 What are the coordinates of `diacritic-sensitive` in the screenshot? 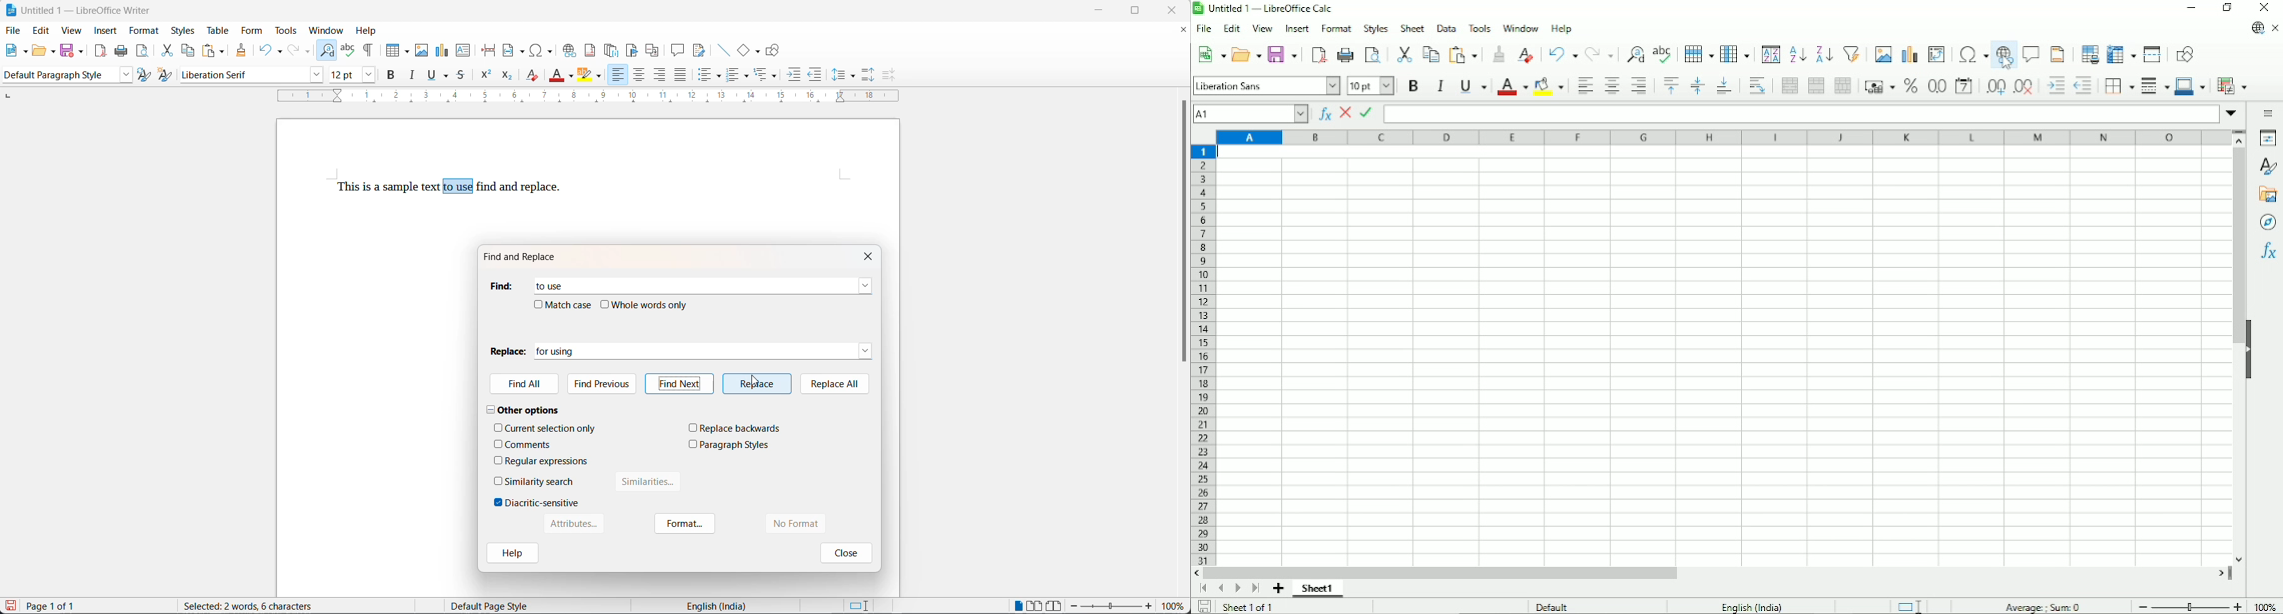 It's located at (543, 502).